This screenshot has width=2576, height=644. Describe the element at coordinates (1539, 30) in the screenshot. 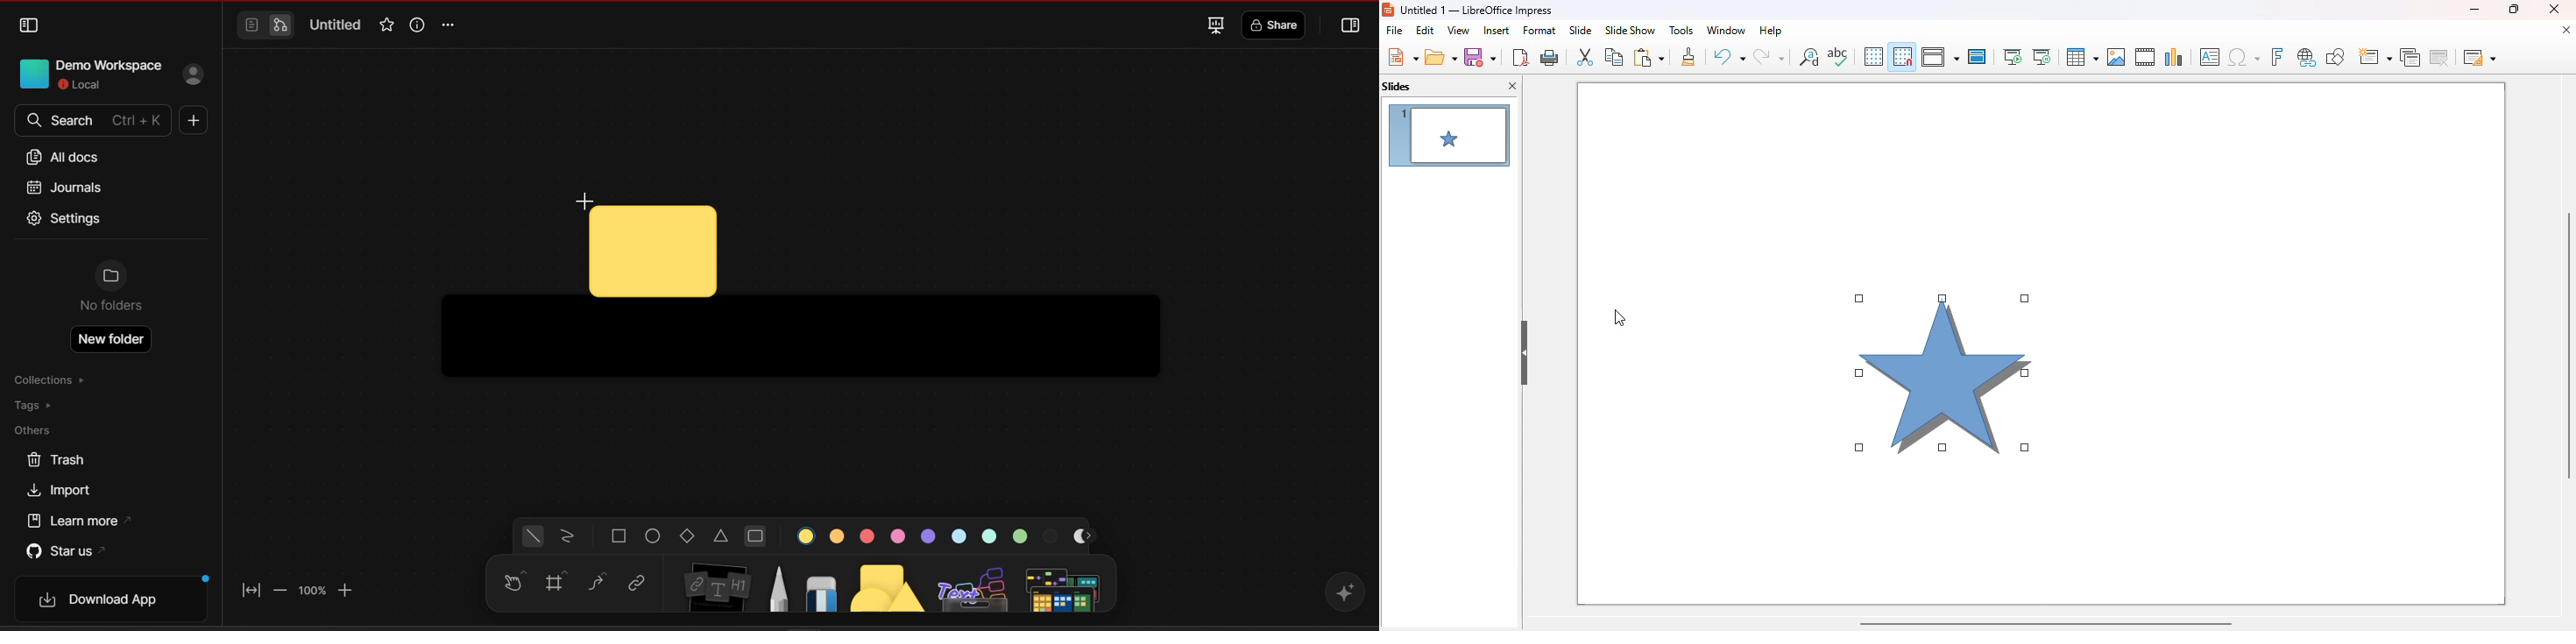

I see `format` at that location.